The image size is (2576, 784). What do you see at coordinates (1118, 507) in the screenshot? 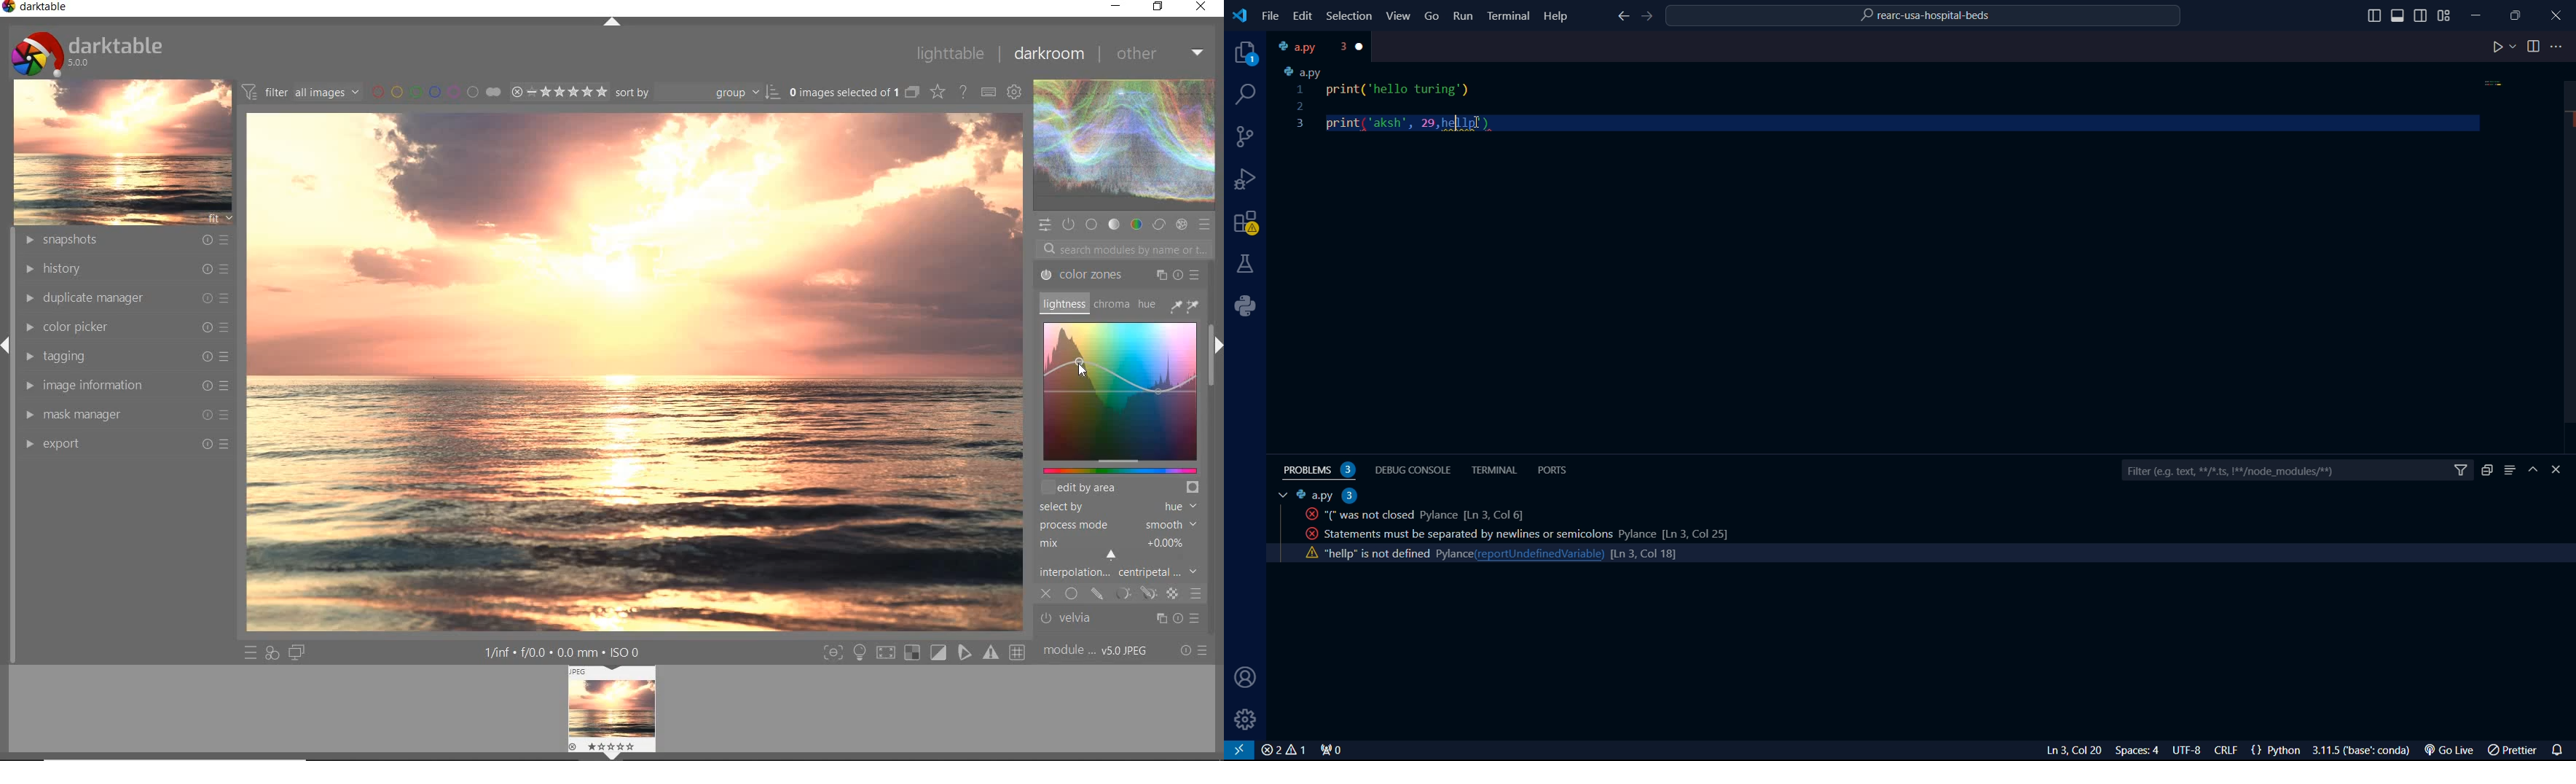
I see `SELECTED BY HUE` at bounding box center [1118, 507].